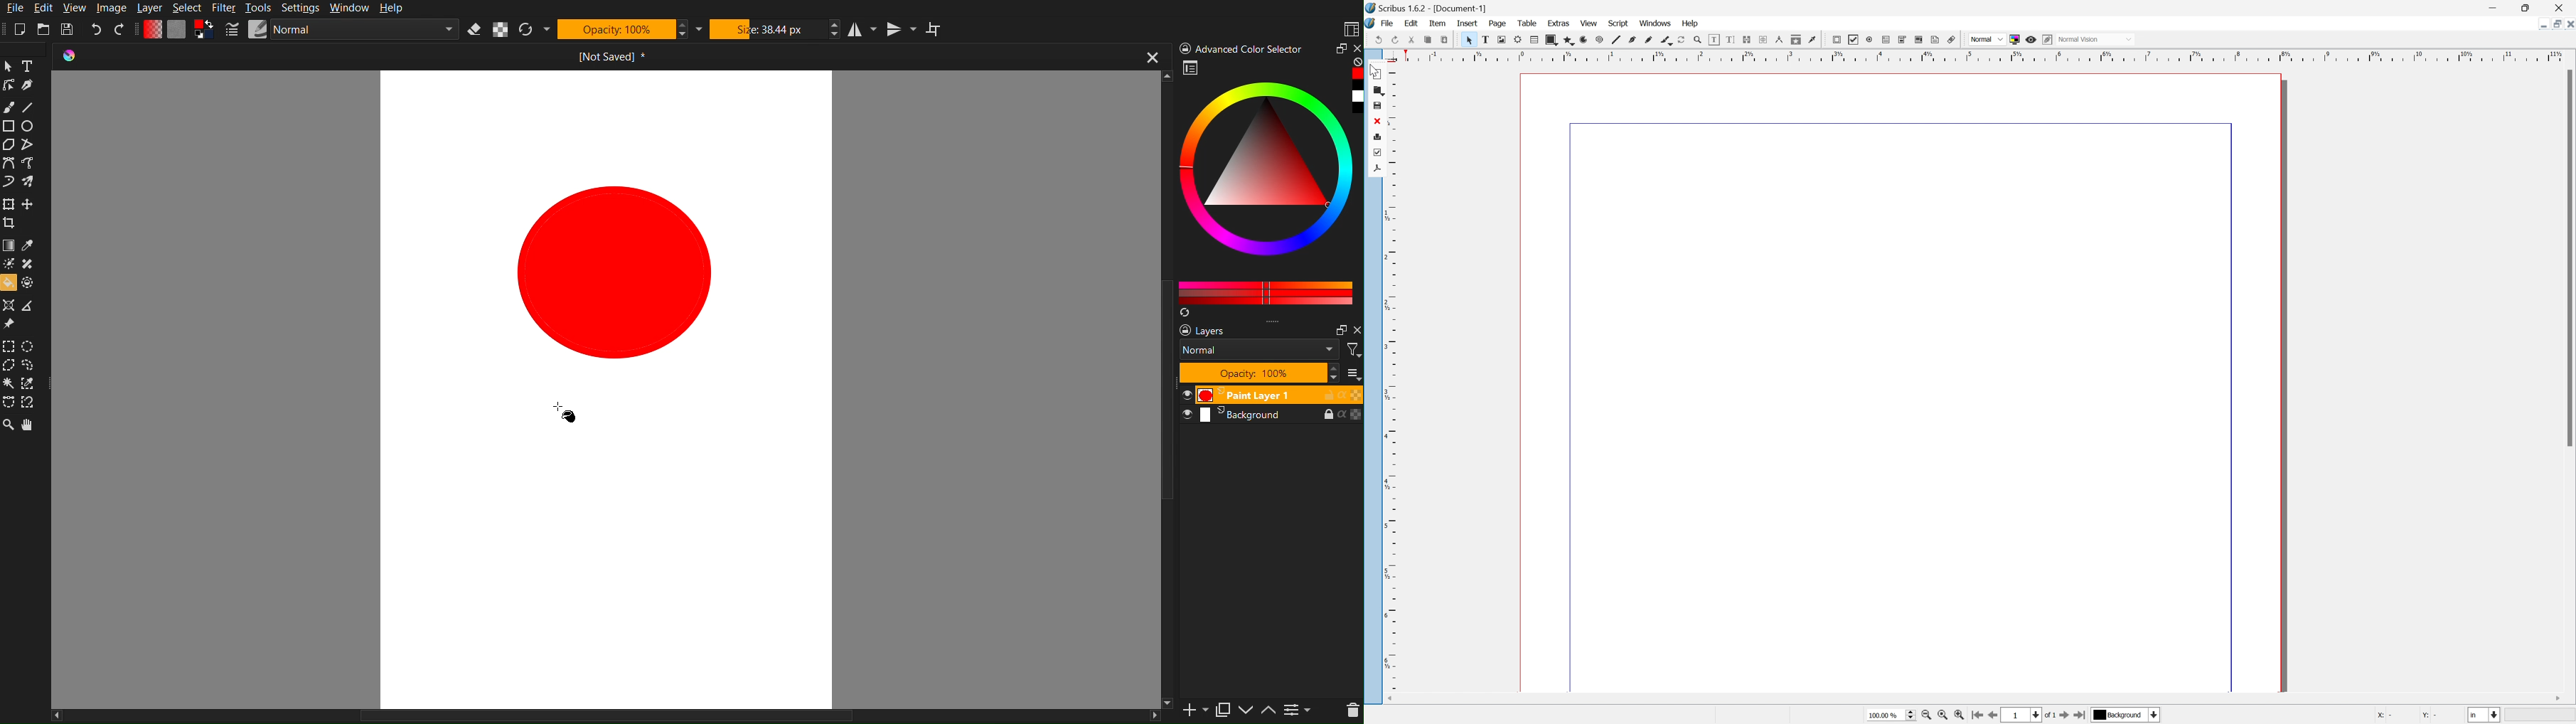 This screenshot has height=728, width=2576. Describe the element at coordinates (1194, 712) in the screenshot. I see `Add` at that location.